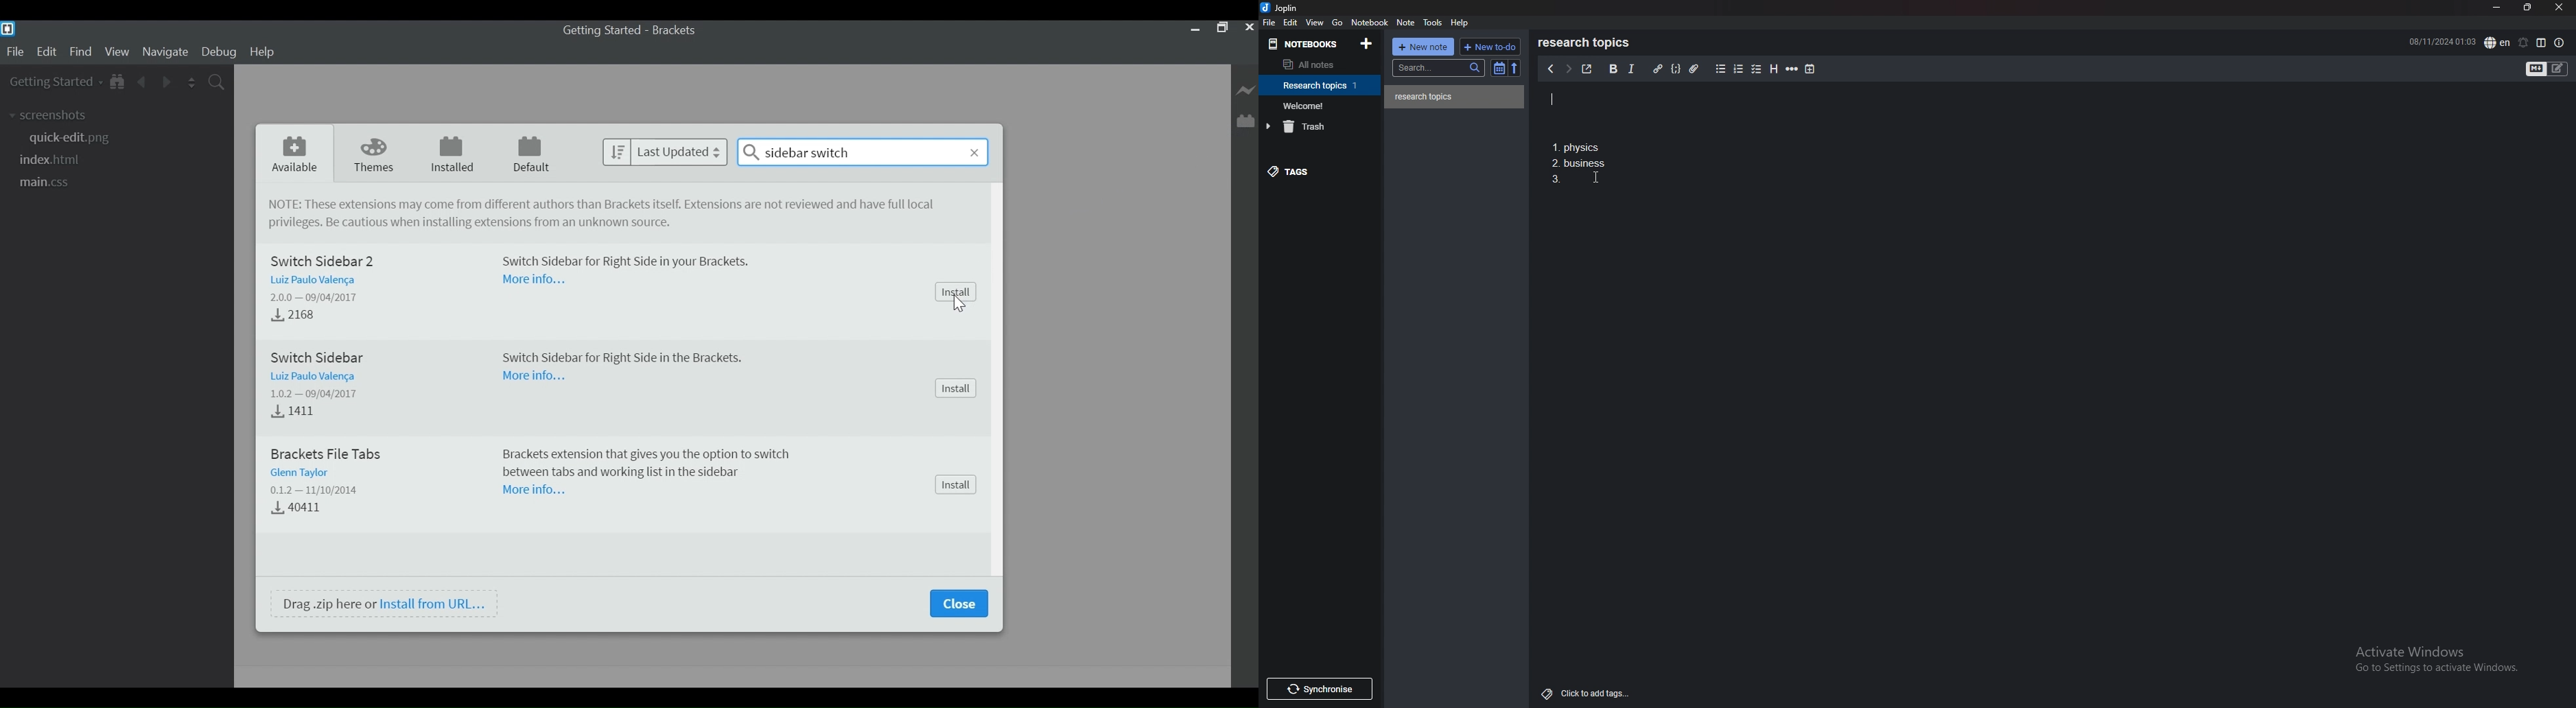  I want to click on Glenn Taylor, so click(305, 473).